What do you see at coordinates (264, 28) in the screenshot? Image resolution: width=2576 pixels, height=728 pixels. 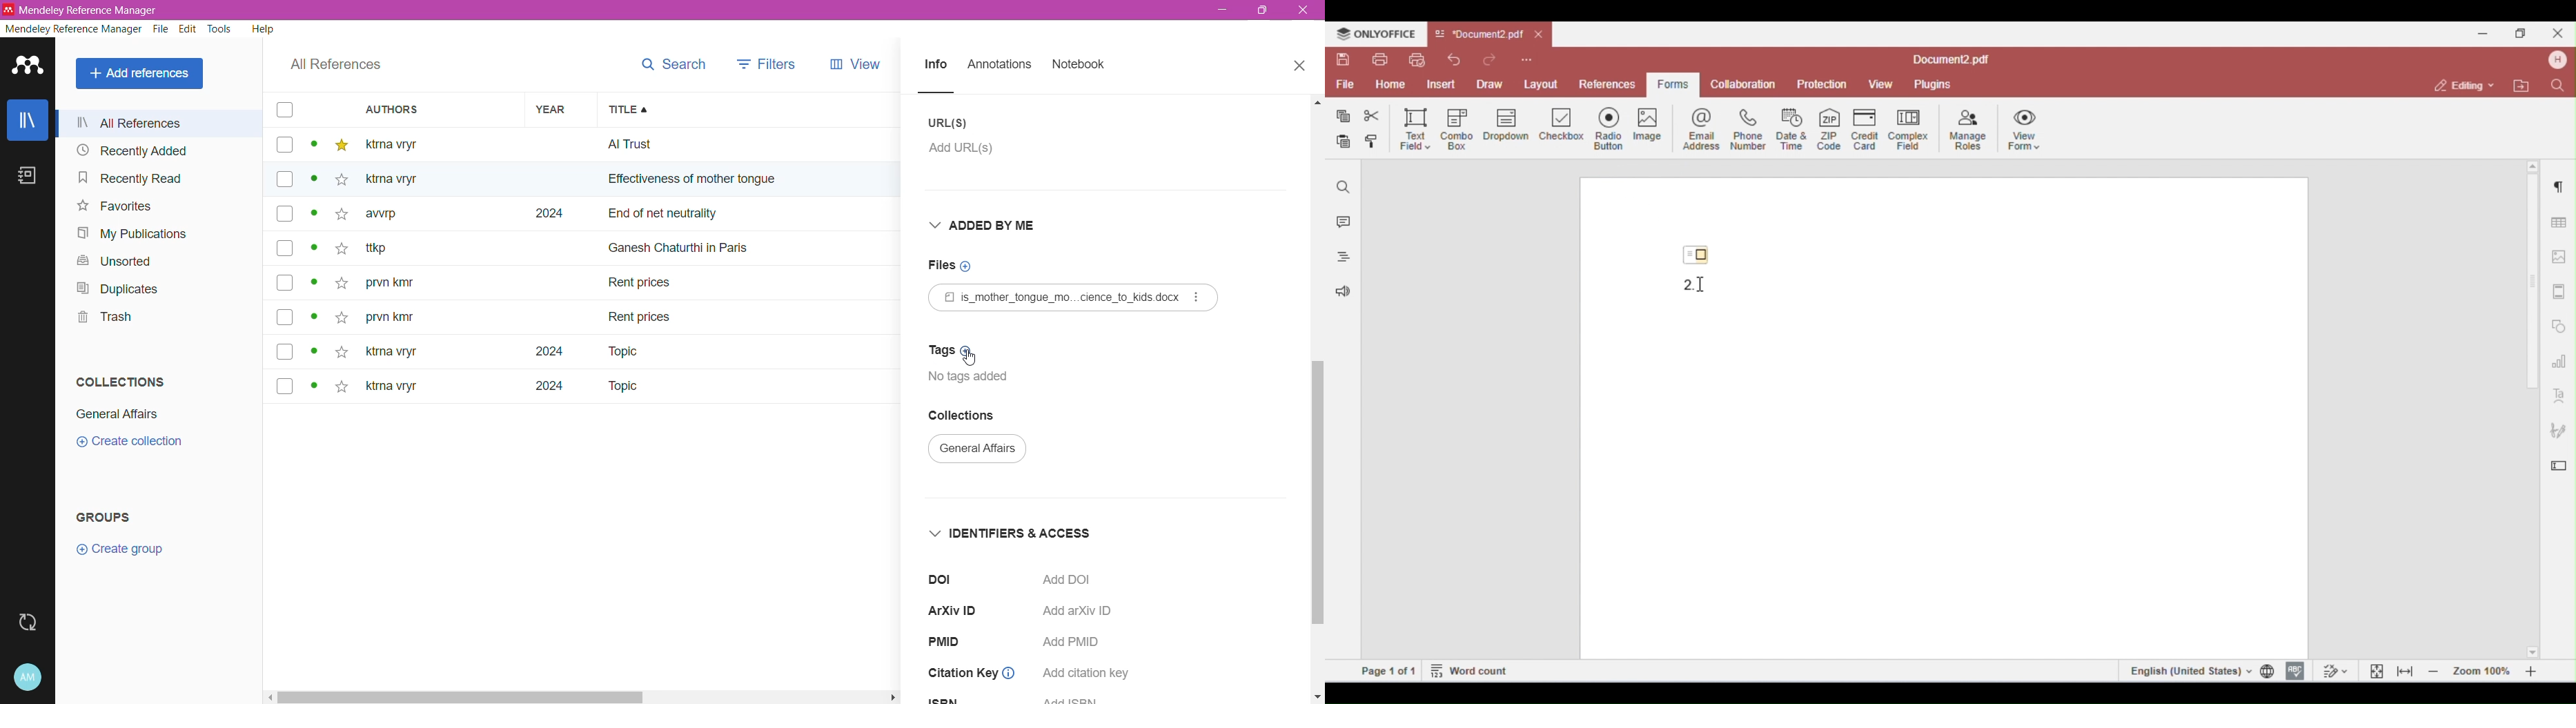 I see `Help` at bounding box center [264, 28].